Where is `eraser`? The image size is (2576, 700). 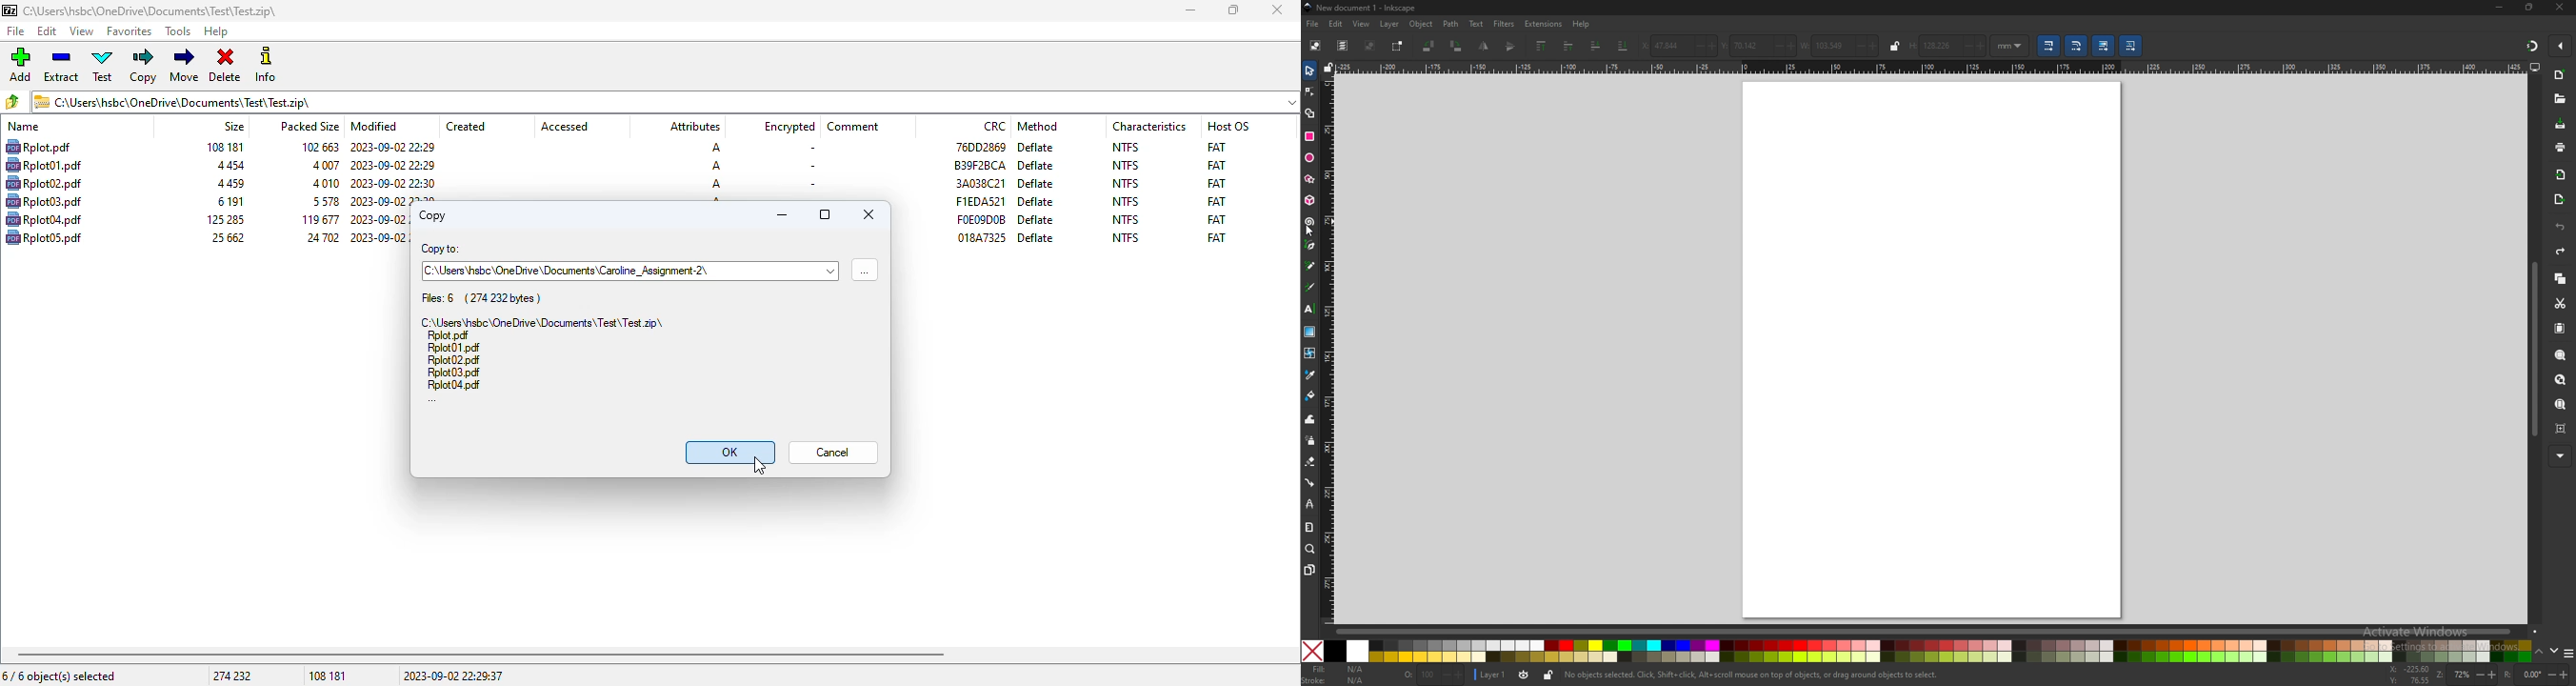
eraser is located at coordinates (1310, 462).